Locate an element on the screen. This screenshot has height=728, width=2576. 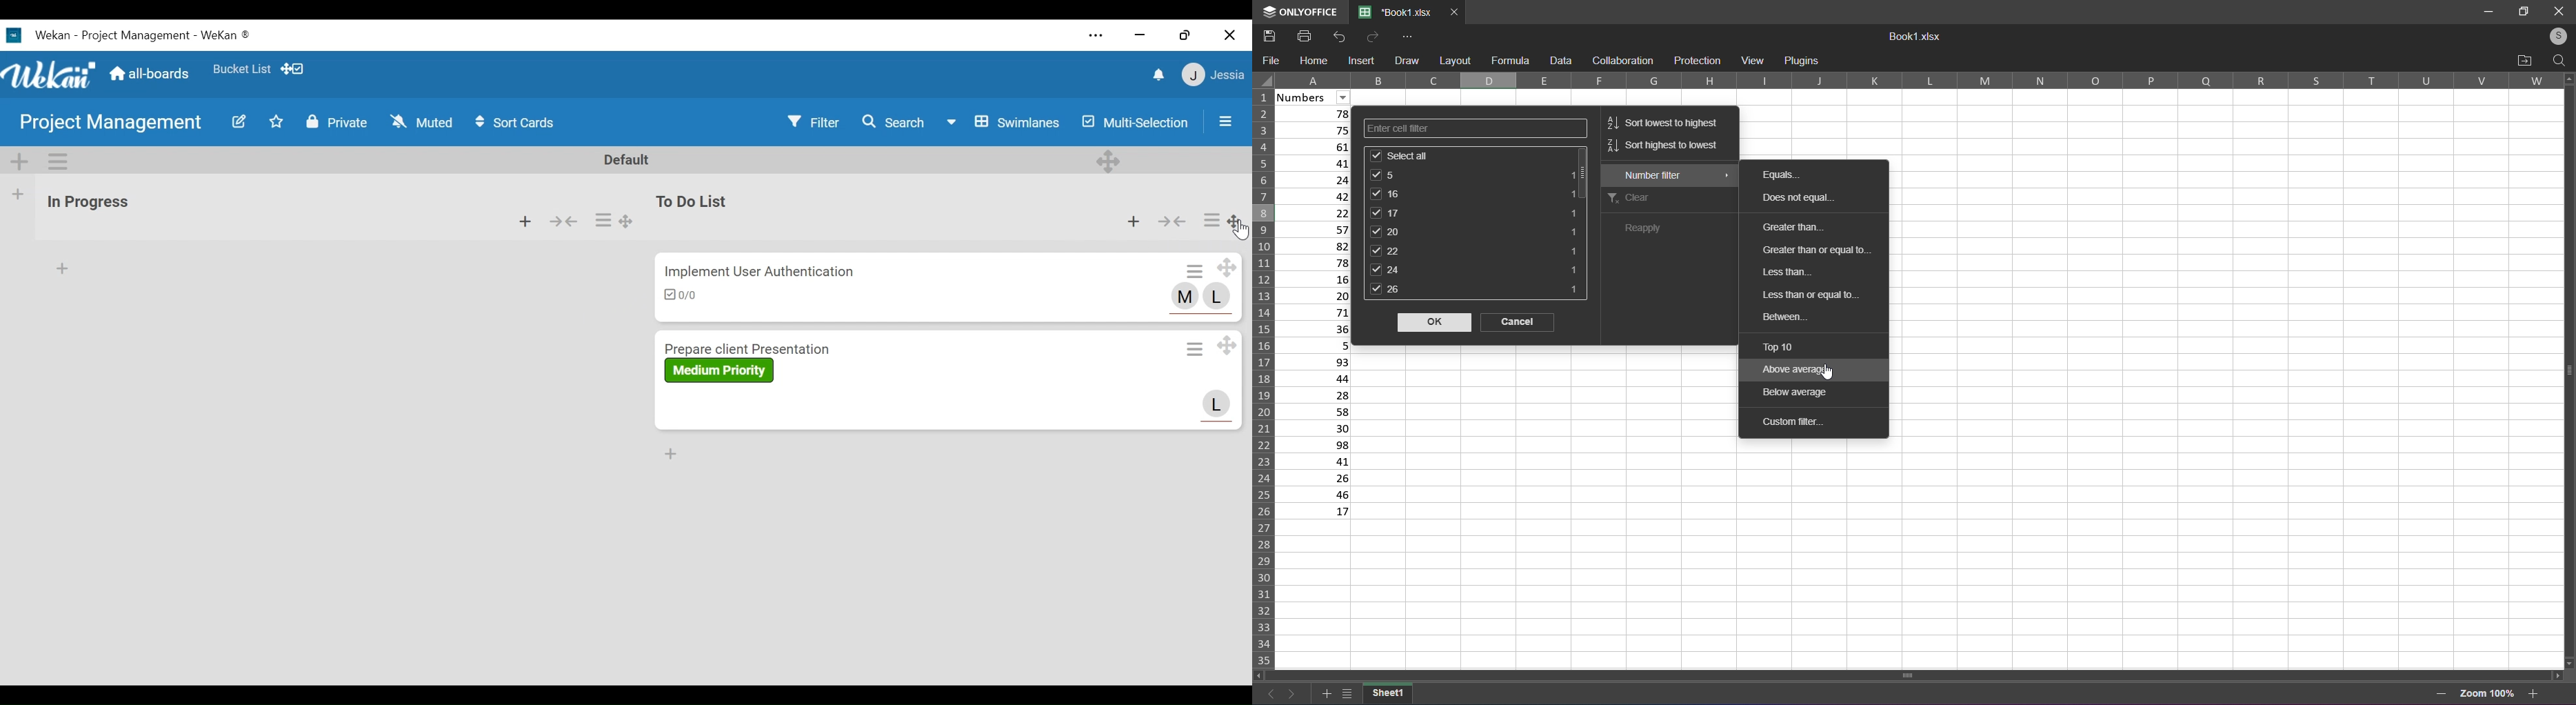
Numbers is located at coordinates (1314, 97).